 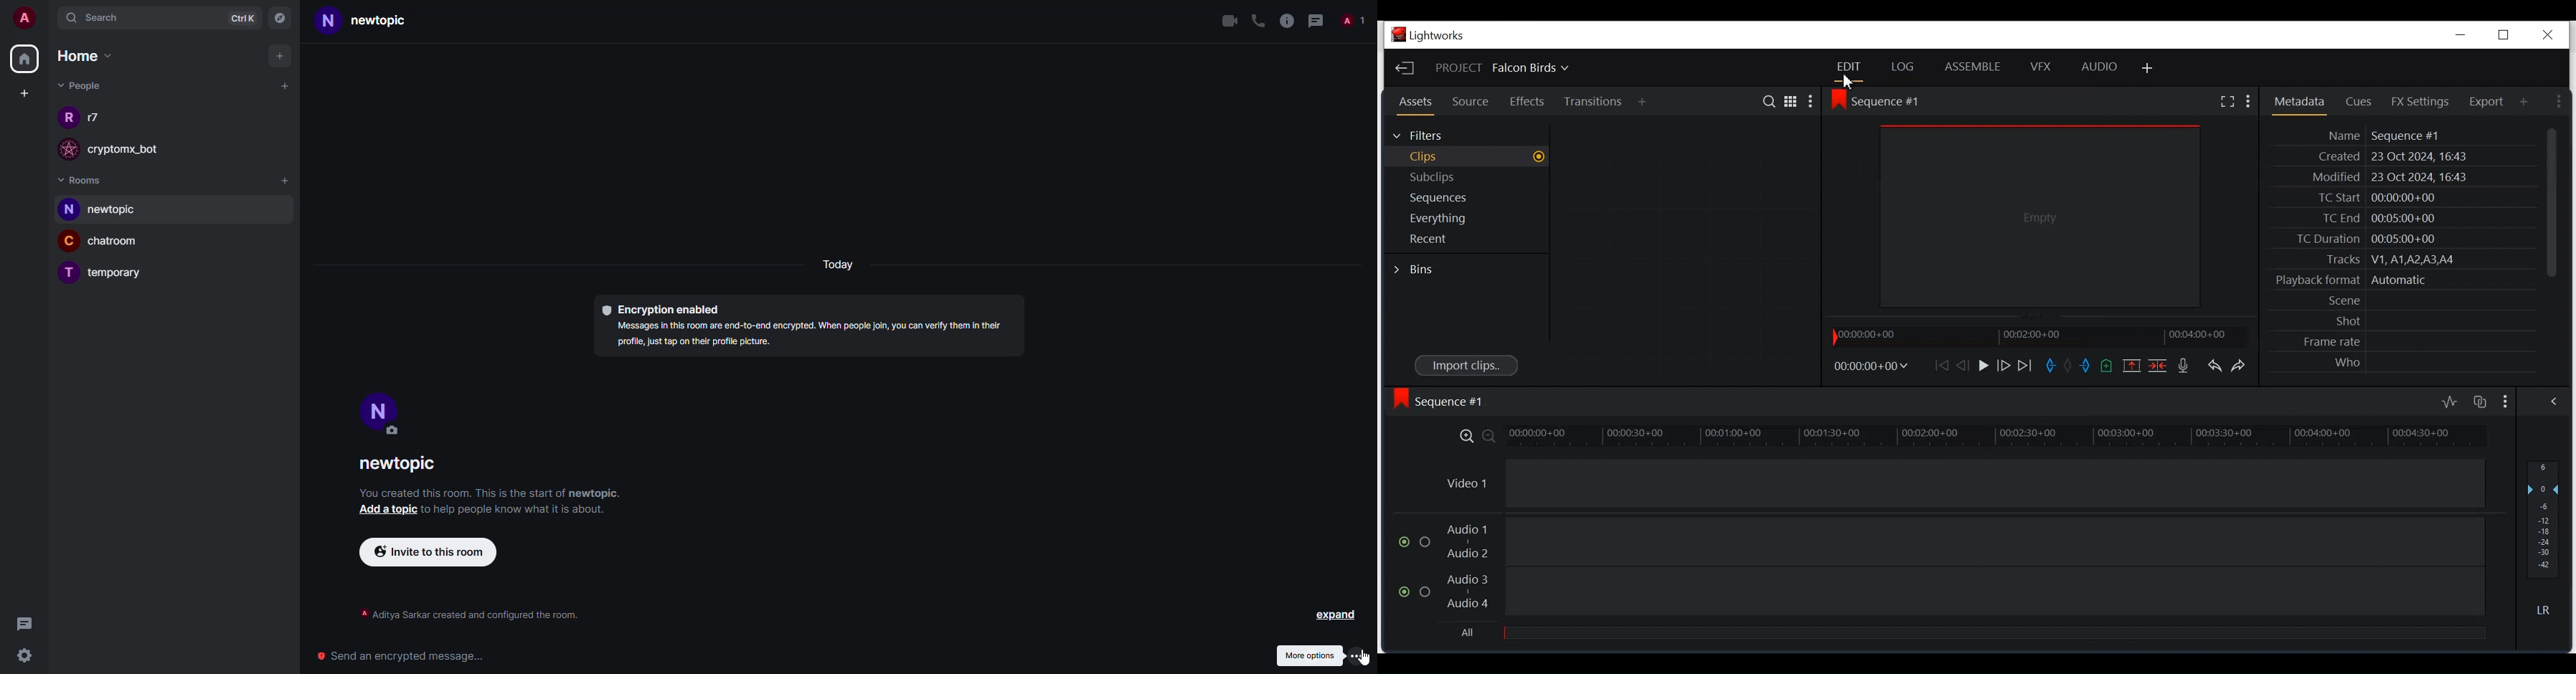 What do you see at coordinates (86, 180) in the screenshot?
I see `rooms` at bounding box center [86, 180].